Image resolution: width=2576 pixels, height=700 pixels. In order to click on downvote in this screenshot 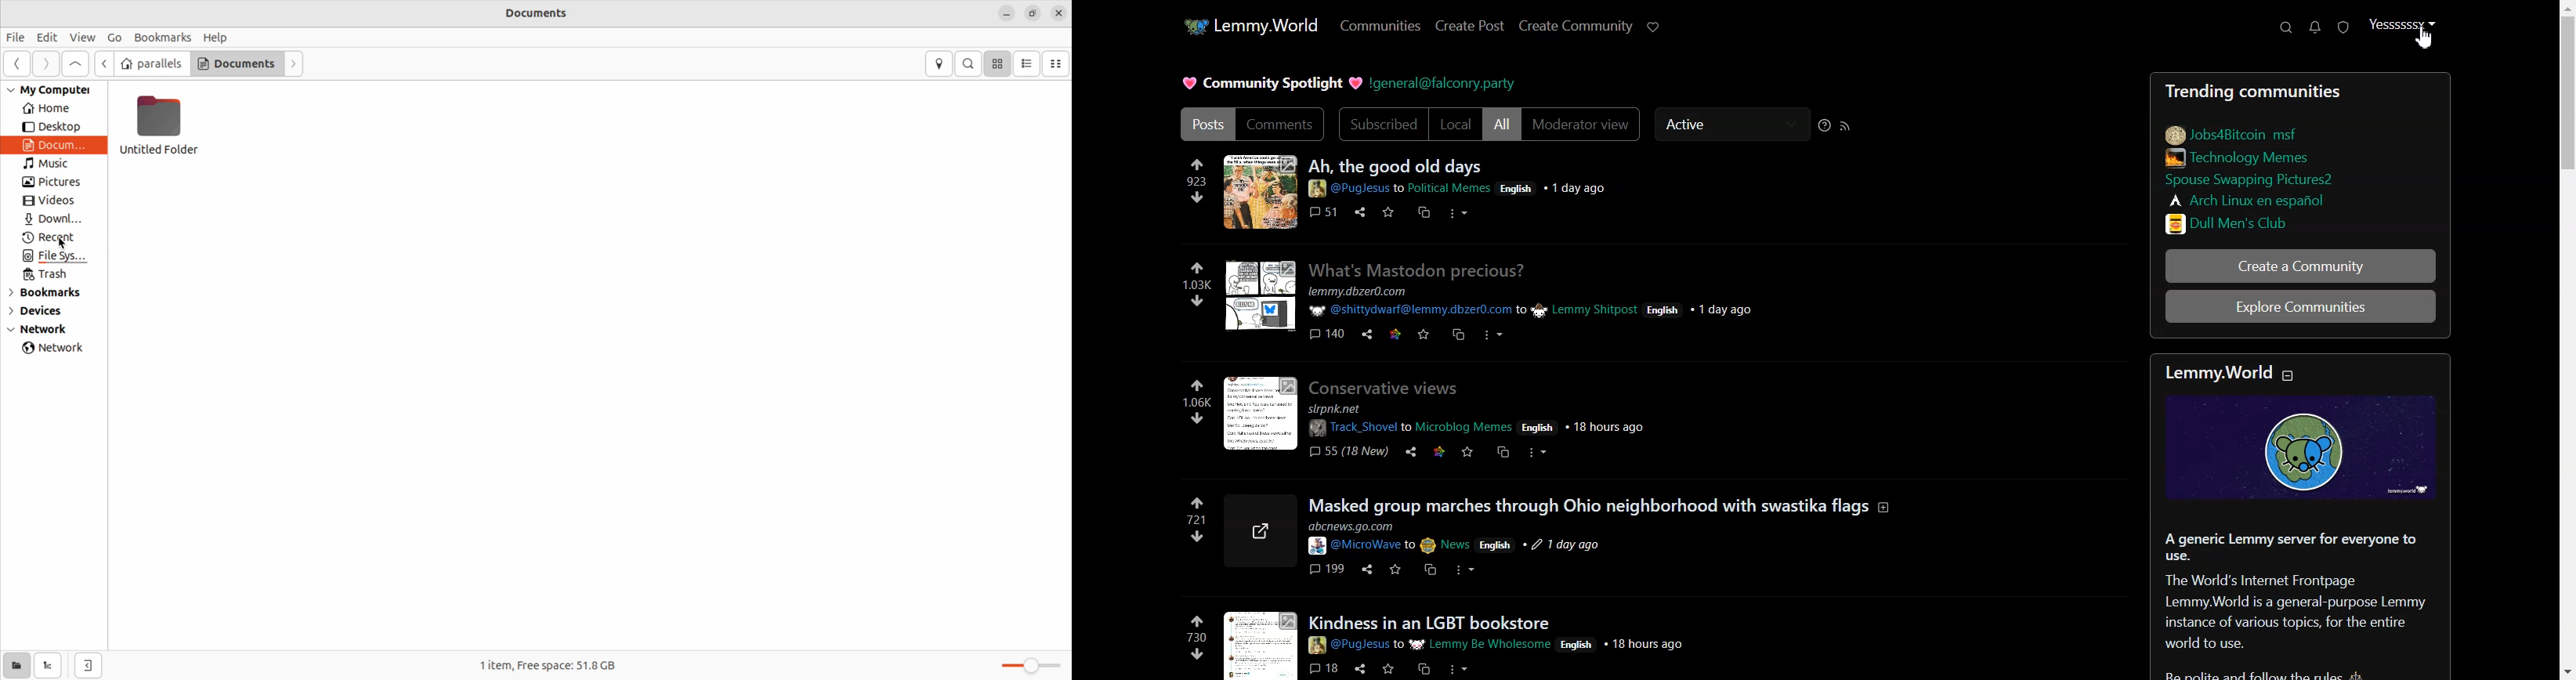, I will do `click(1198, 197)`.